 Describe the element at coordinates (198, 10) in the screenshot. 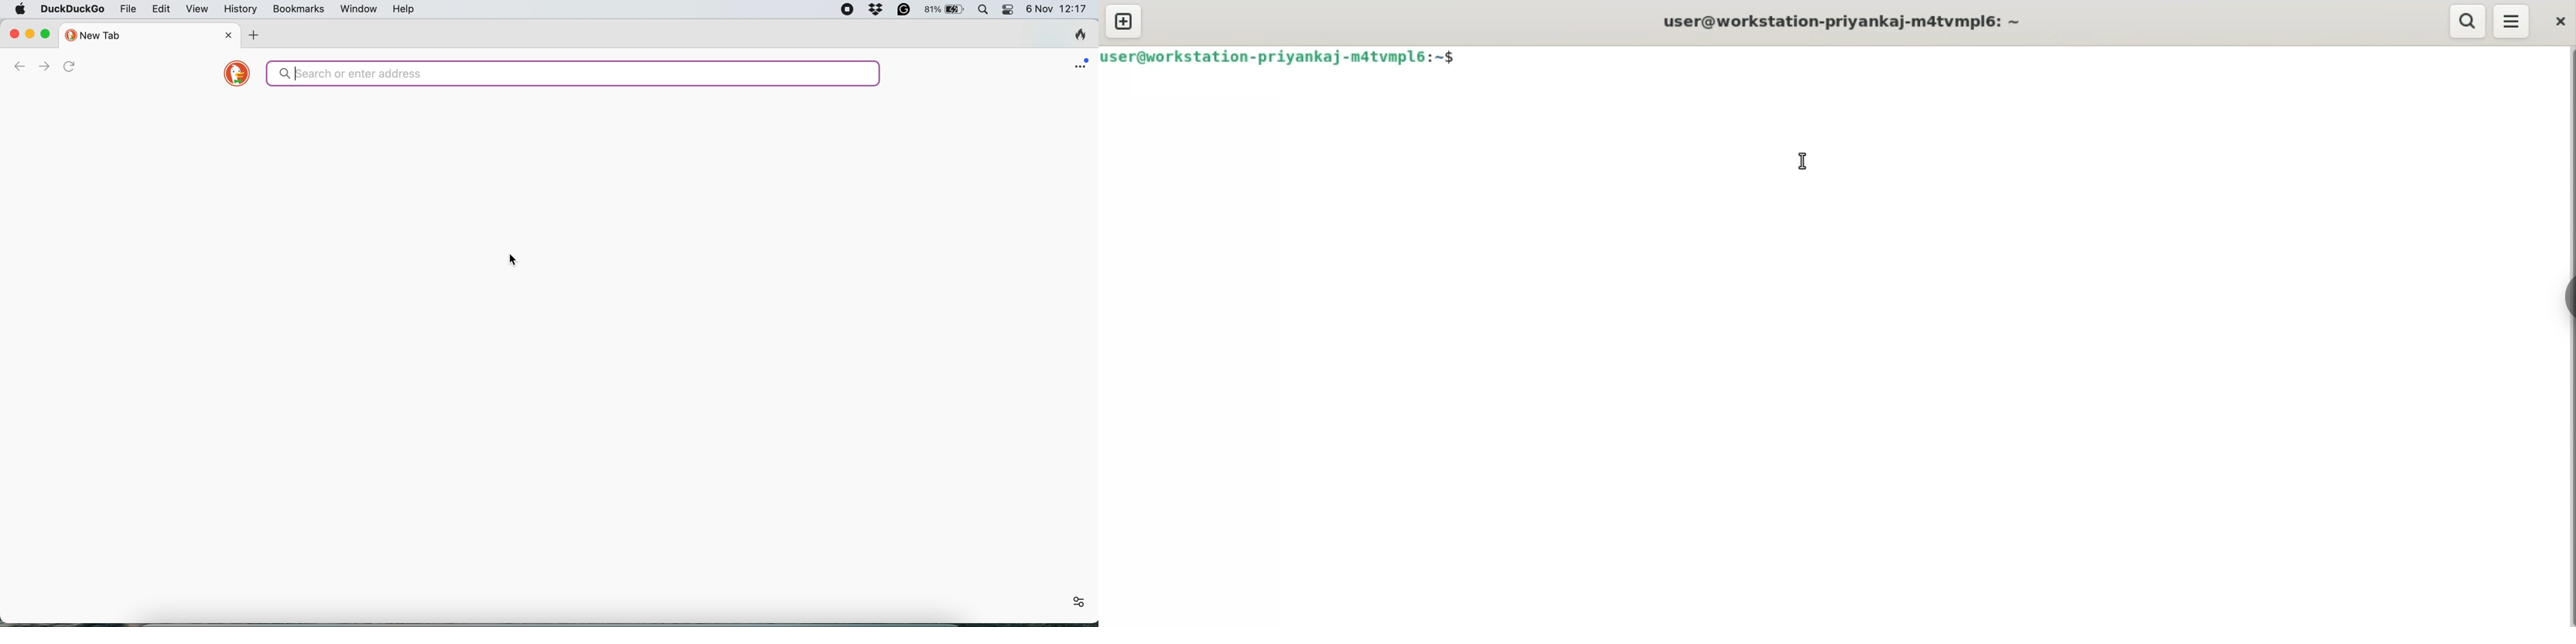

I see `view` at that location.